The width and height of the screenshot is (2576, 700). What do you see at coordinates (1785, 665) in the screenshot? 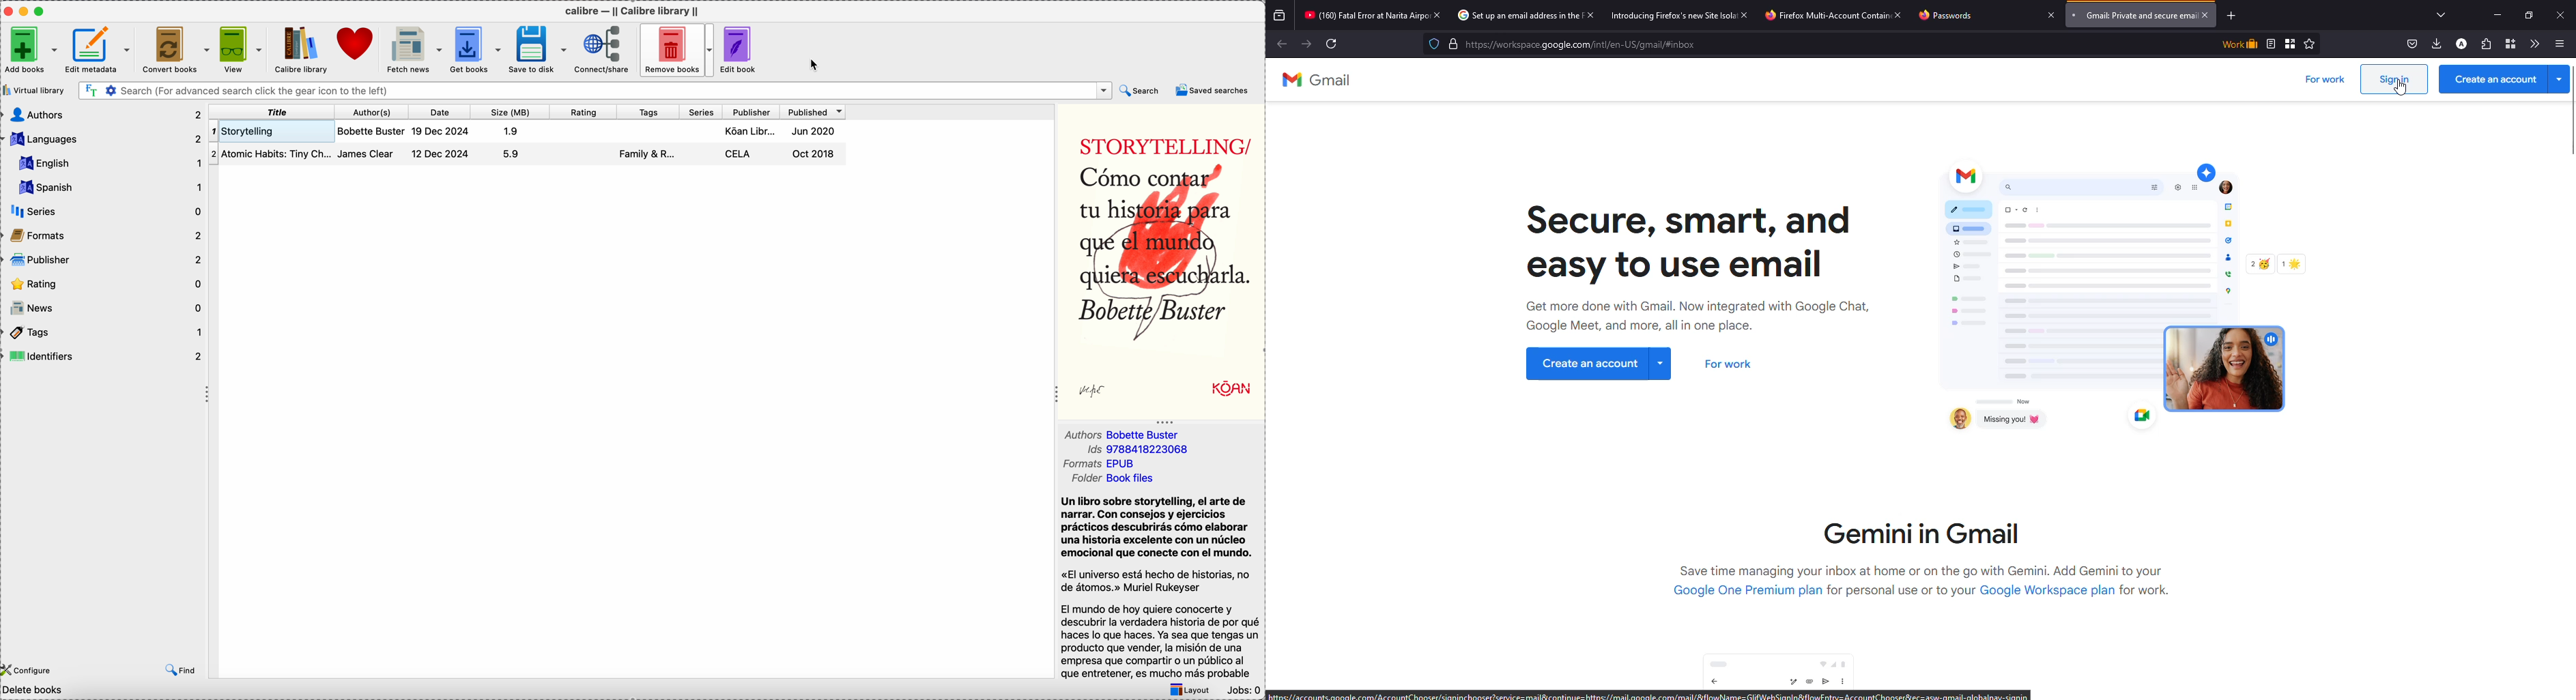
I see `Dialog box` at bounding box center [1785, 665].